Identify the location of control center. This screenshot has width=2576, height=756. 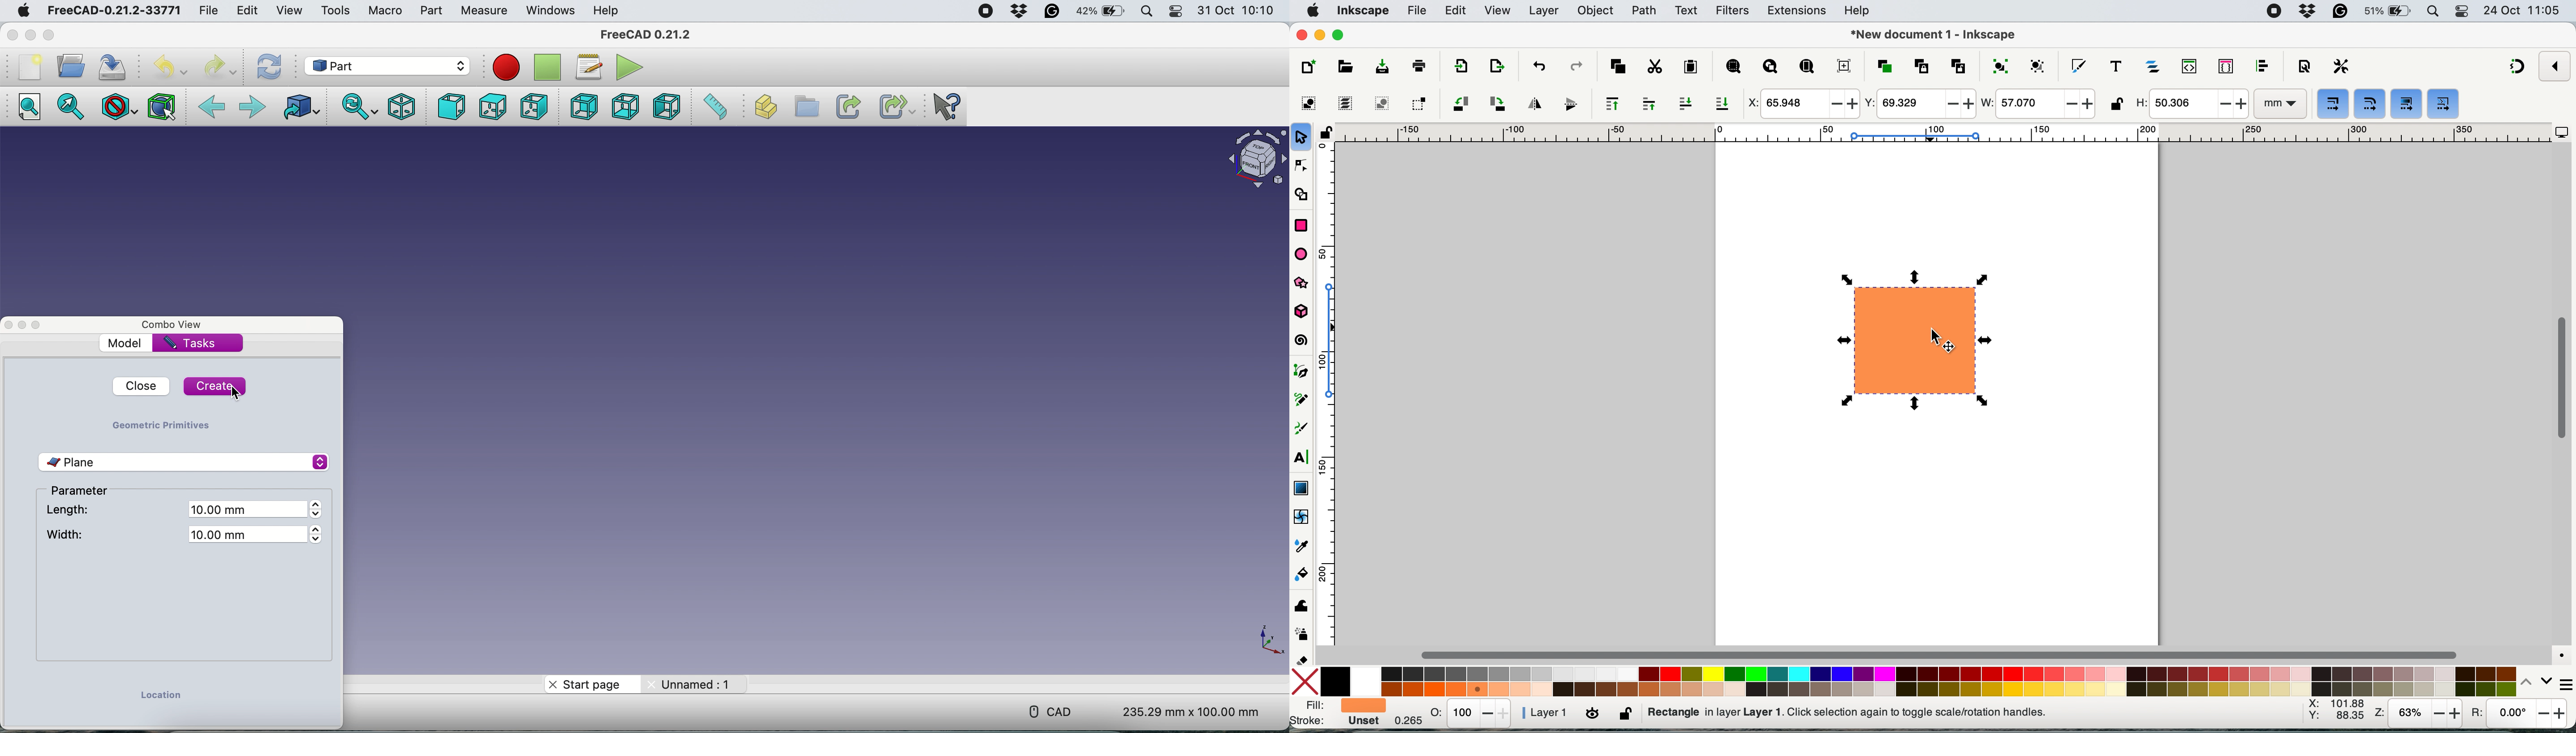
(2464, 12).